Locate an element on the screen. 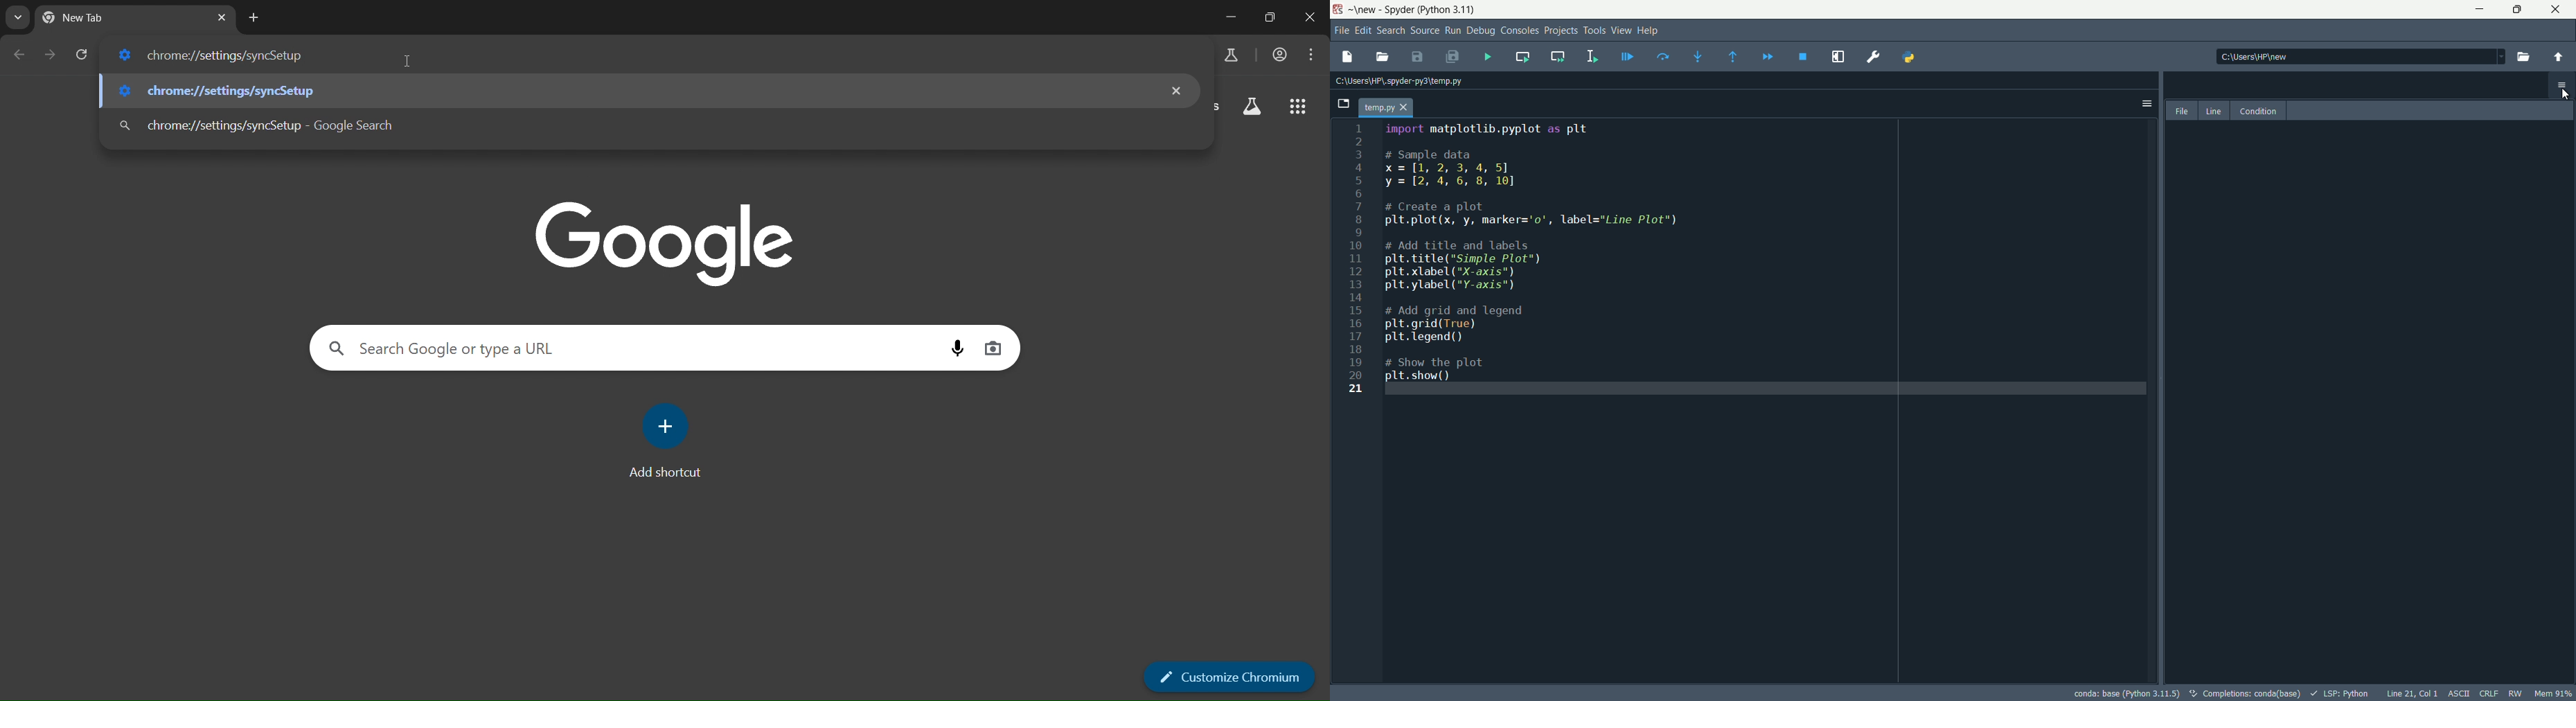 This screenshot has height=728, width=2576. new file is located at coordinates (1346, 53).